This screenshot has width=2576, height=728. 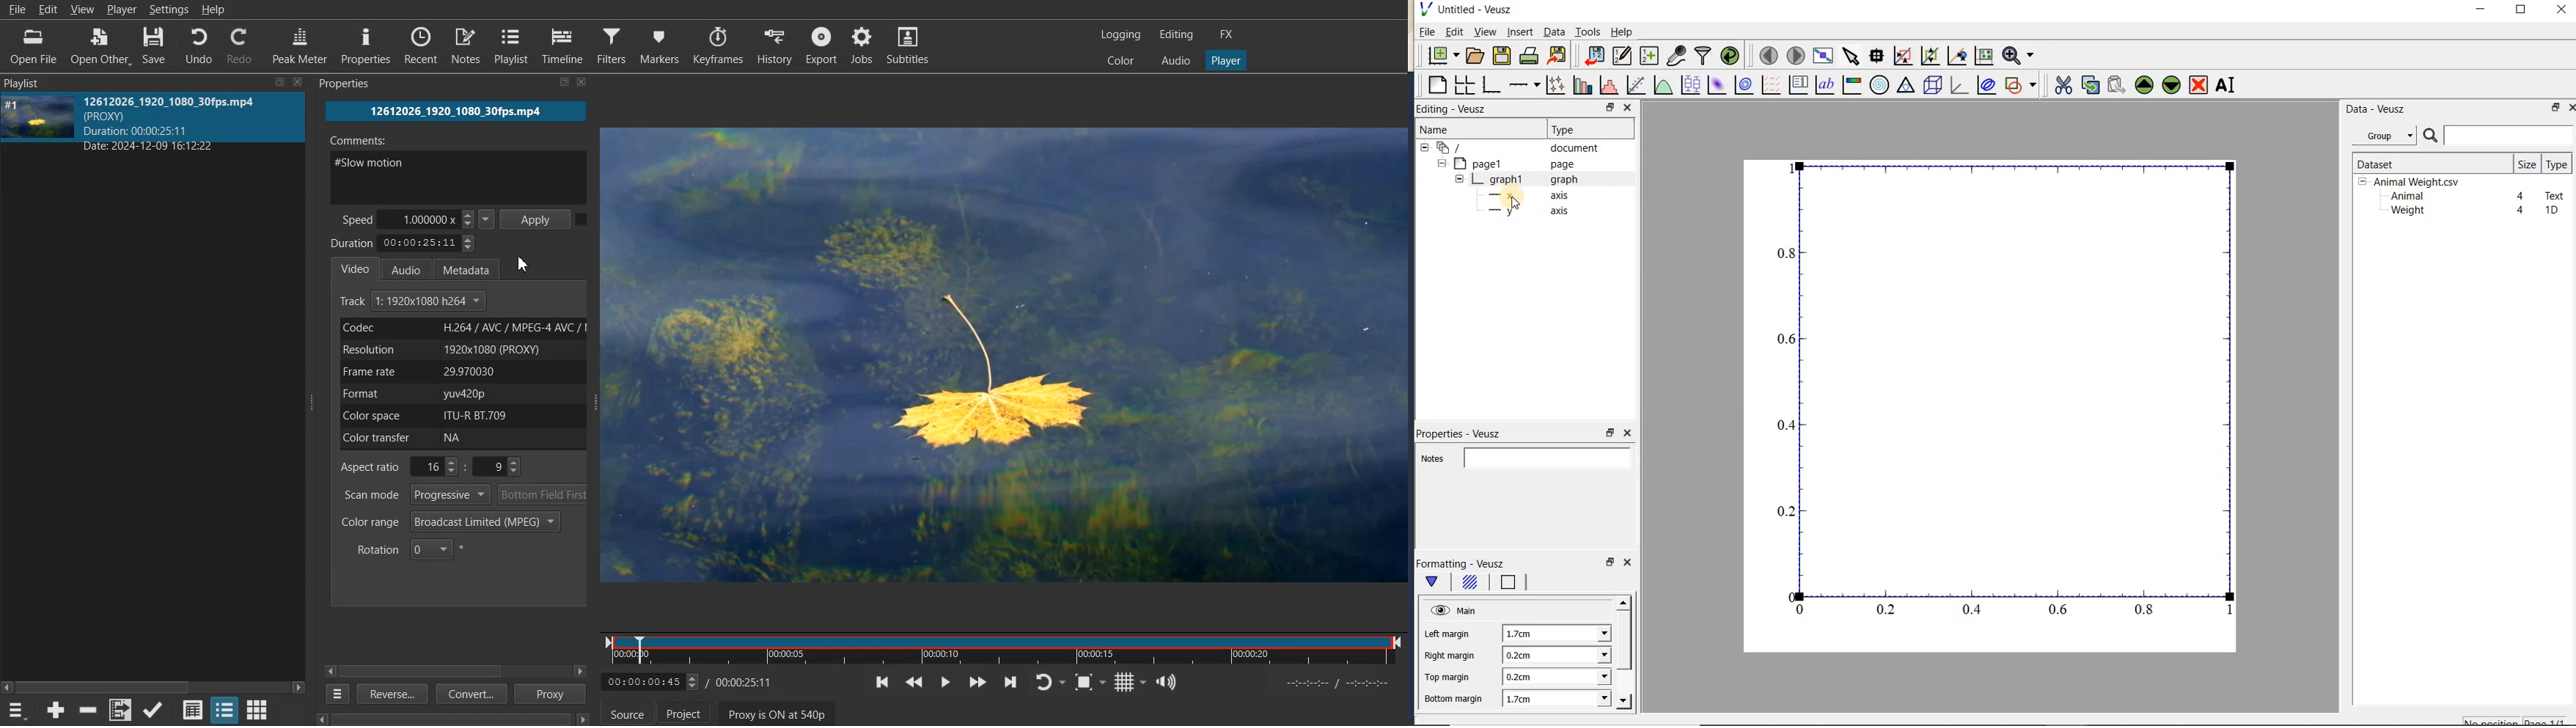 I want to click on Skip to the next point, so click(x=1011, y=681).